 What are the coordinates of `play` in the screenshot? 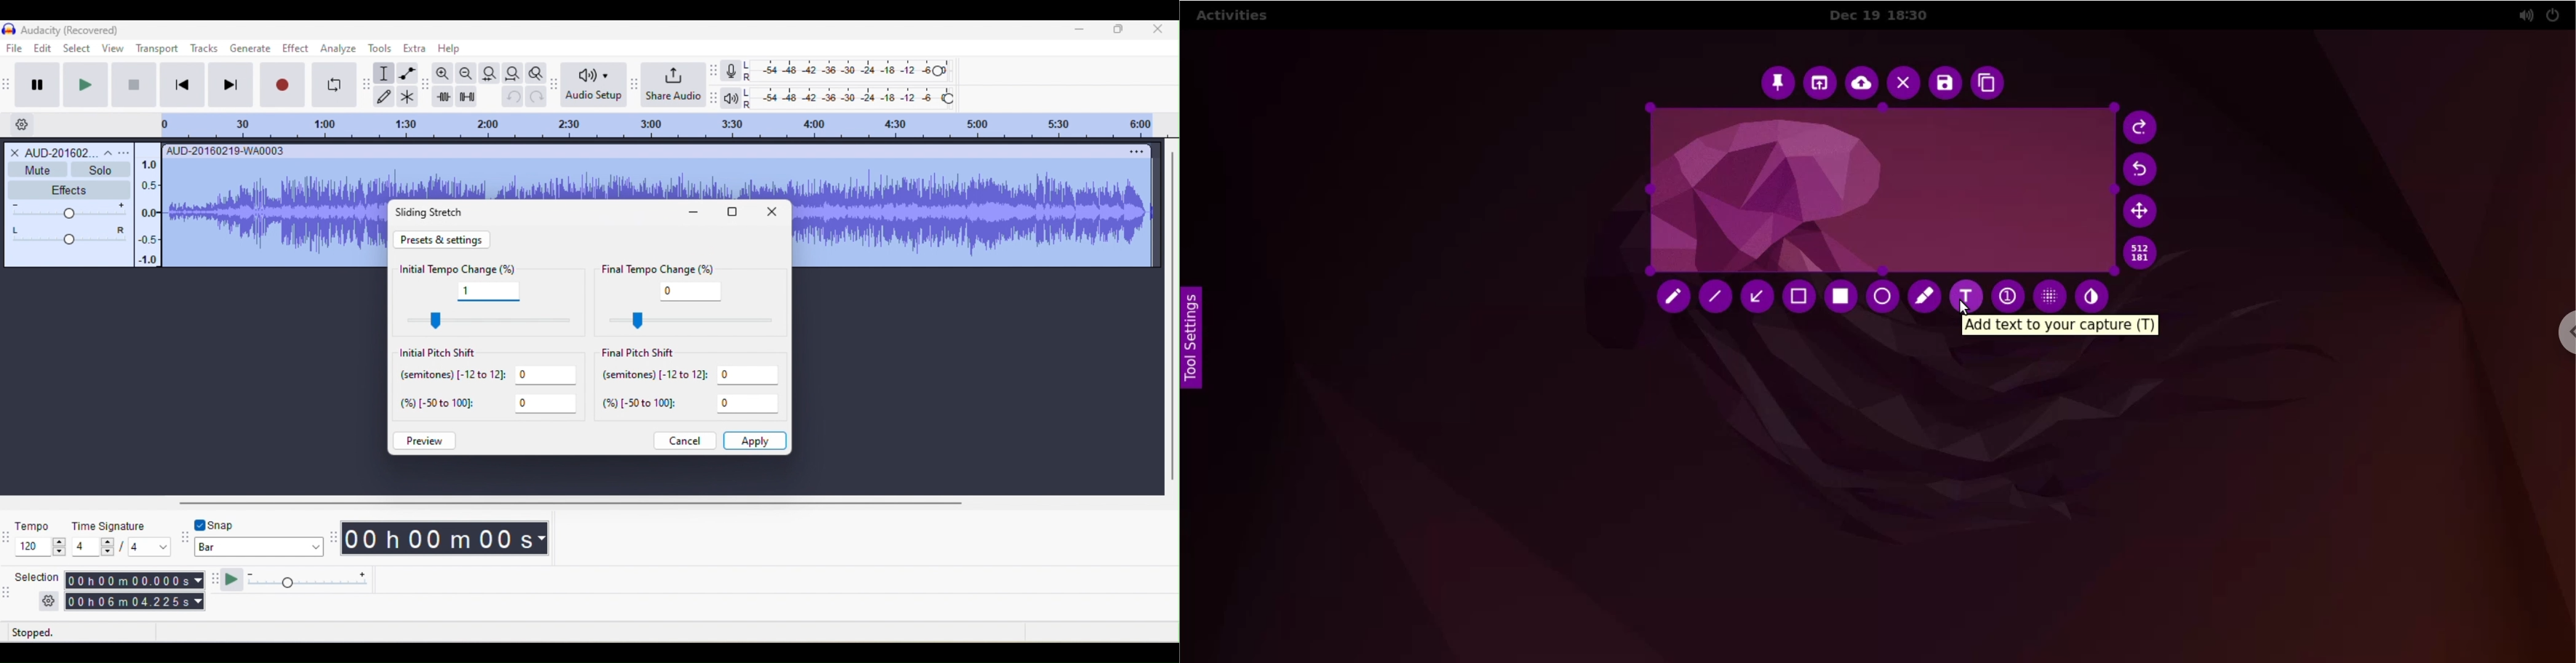 It's located at (91, 85).